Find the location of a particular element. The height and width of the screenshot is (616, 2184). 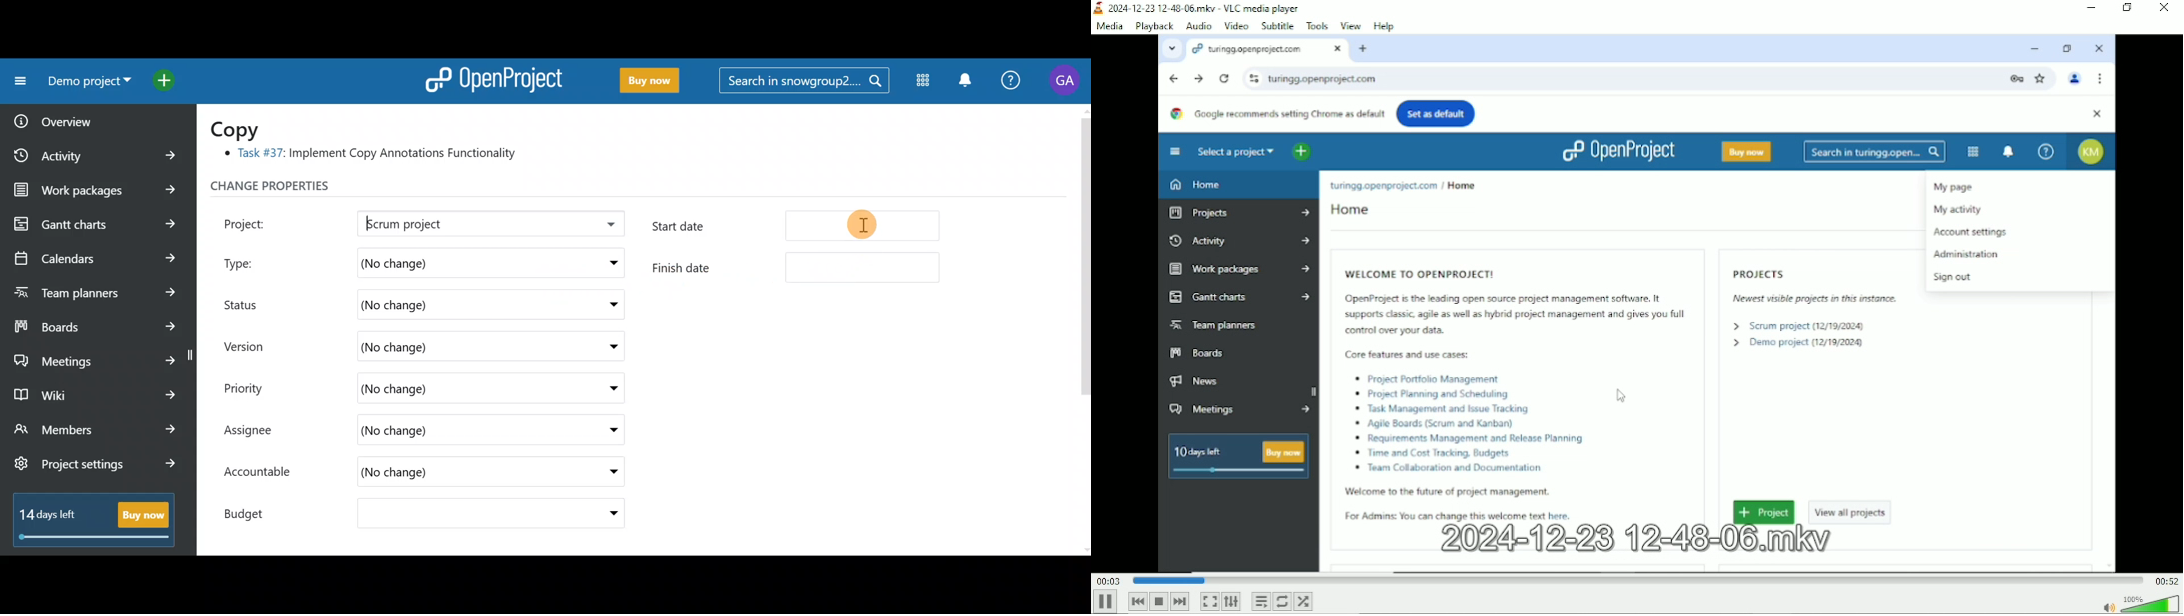

Type drop down is located at coordinates (611, 265).